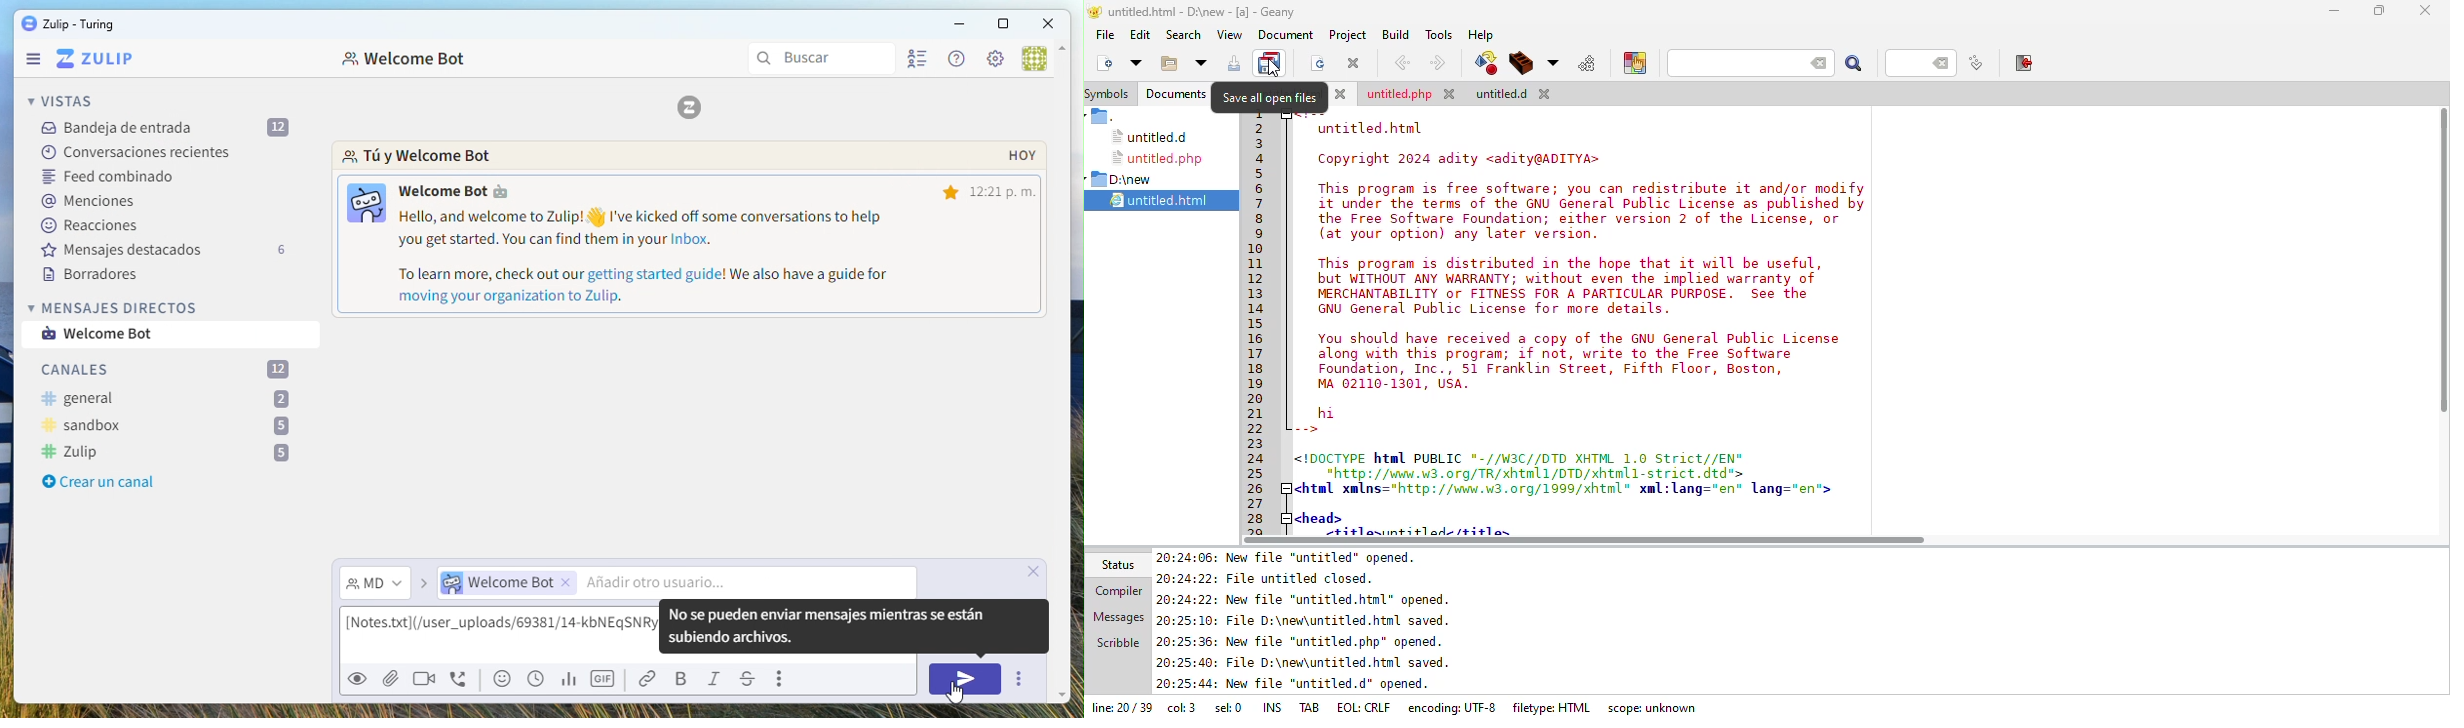 Image resolution: width=2464 pixels, height=728 pixels. What do you see at coordinates (1451, 708) in the screenshot?
I see `encoding` at bounding box center [1451, 708].